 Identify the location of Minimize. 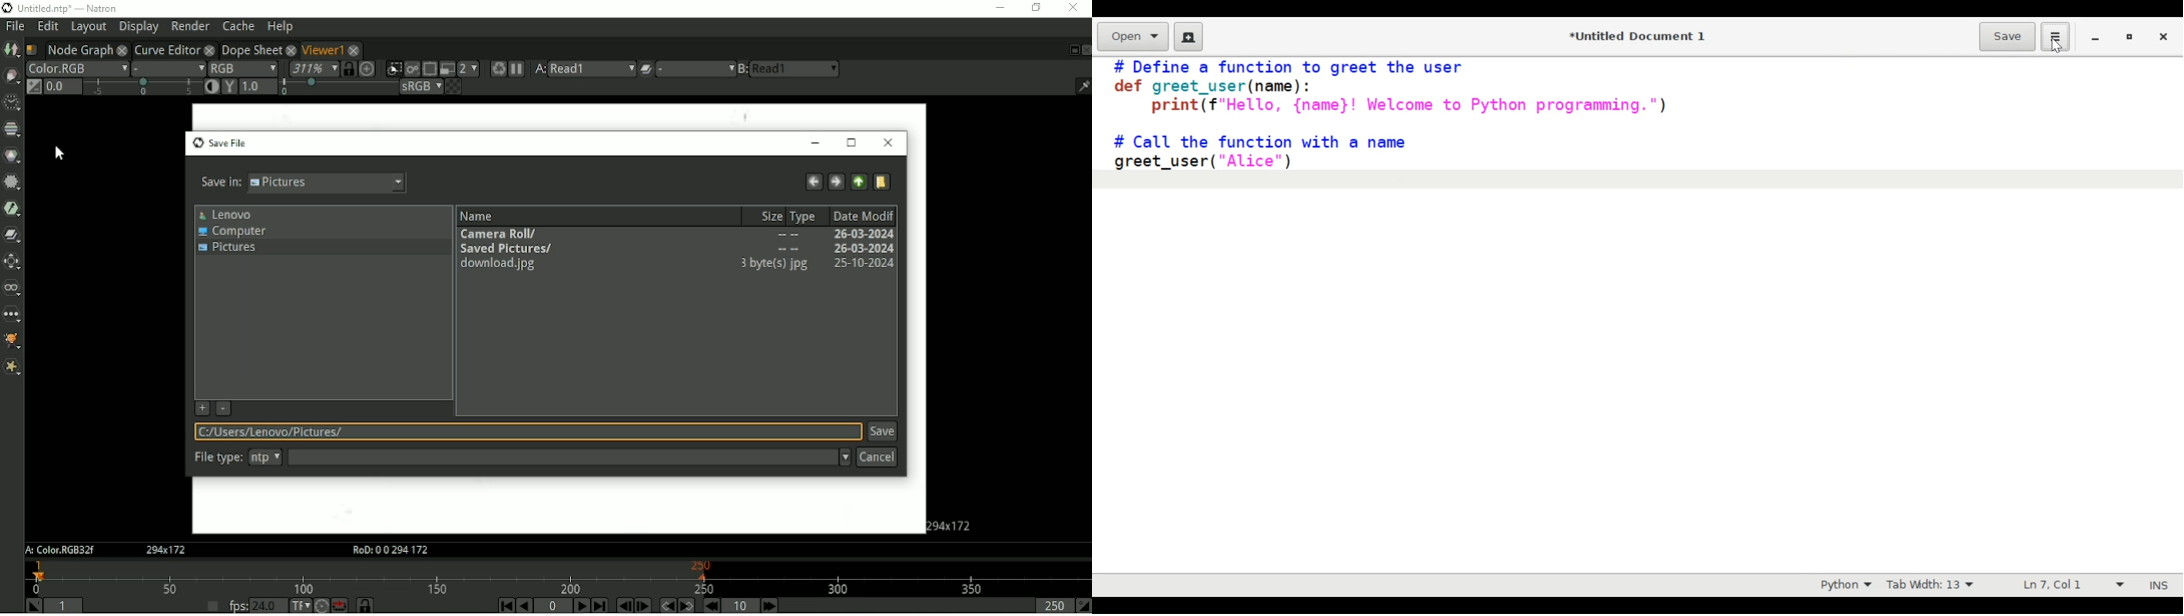
(2095, 36).